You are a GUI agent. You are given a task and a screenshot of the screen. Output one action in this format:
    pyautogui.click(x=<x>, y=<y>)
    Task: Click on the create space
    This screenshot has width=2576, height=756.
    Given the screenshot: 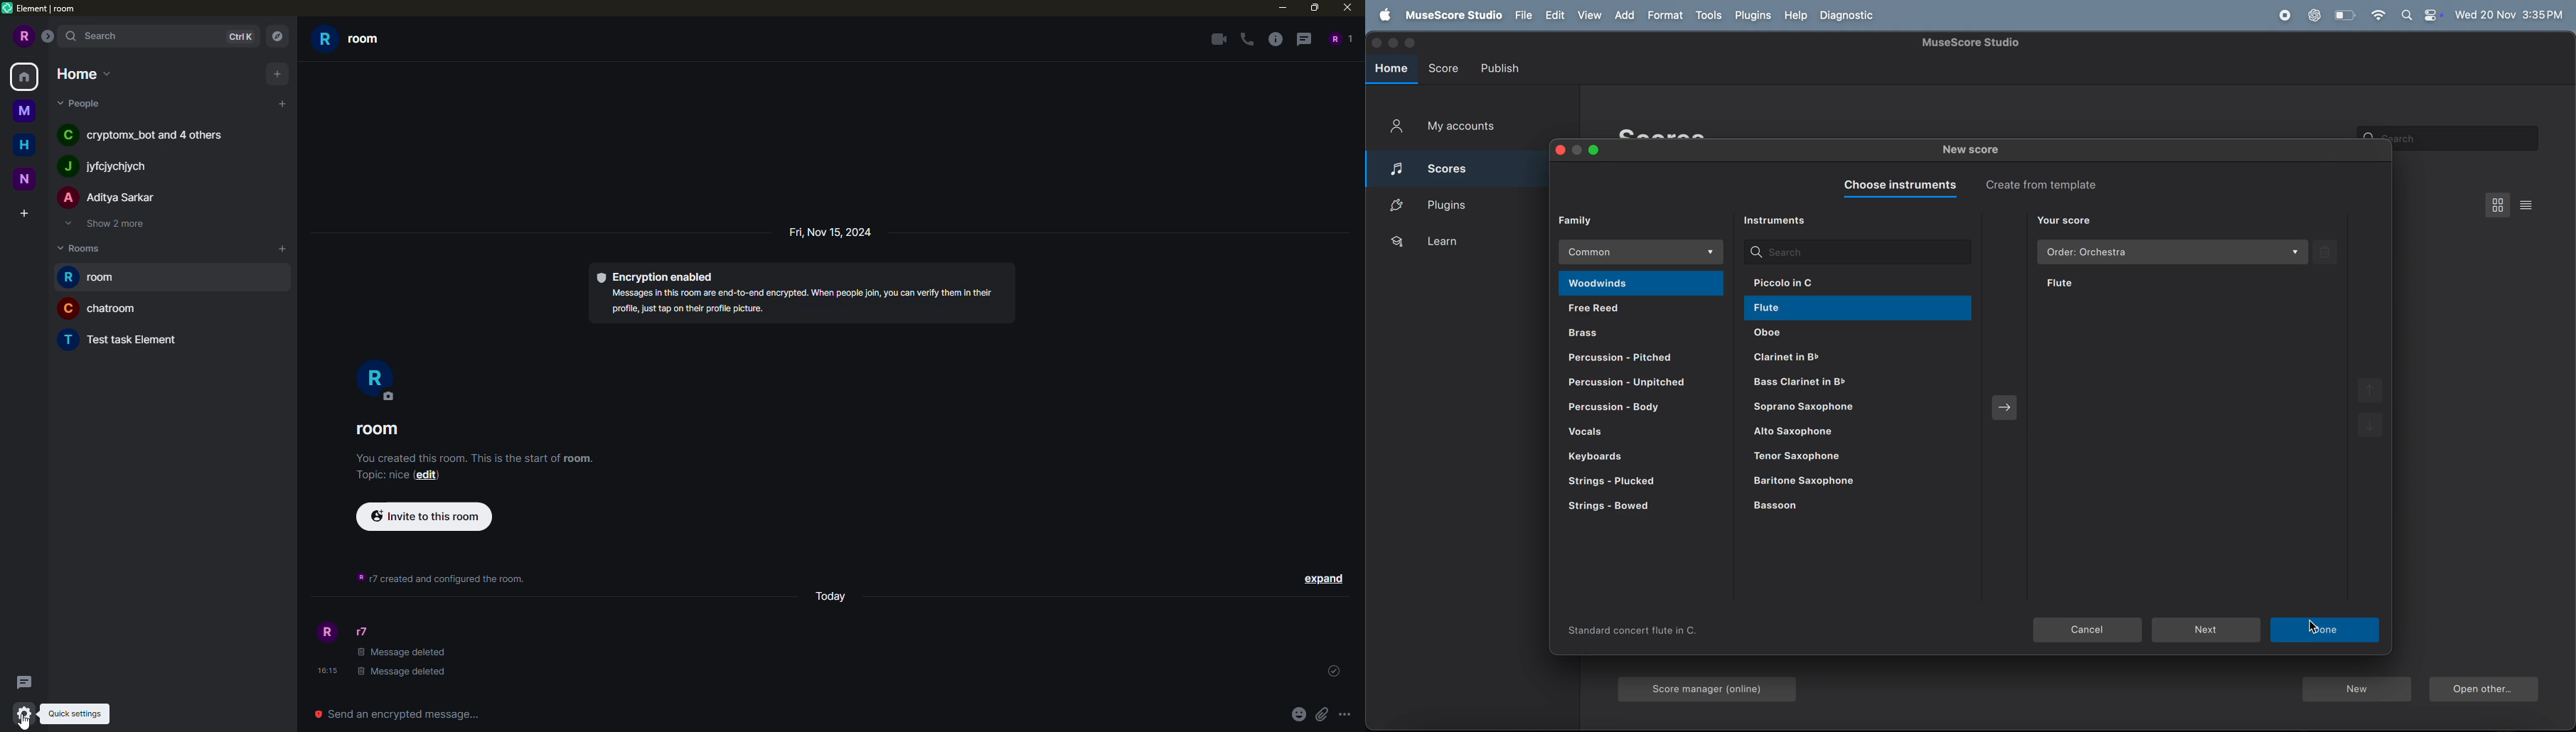 What is the action you would take?
    pyautogui.click(x=23, y=215)
    